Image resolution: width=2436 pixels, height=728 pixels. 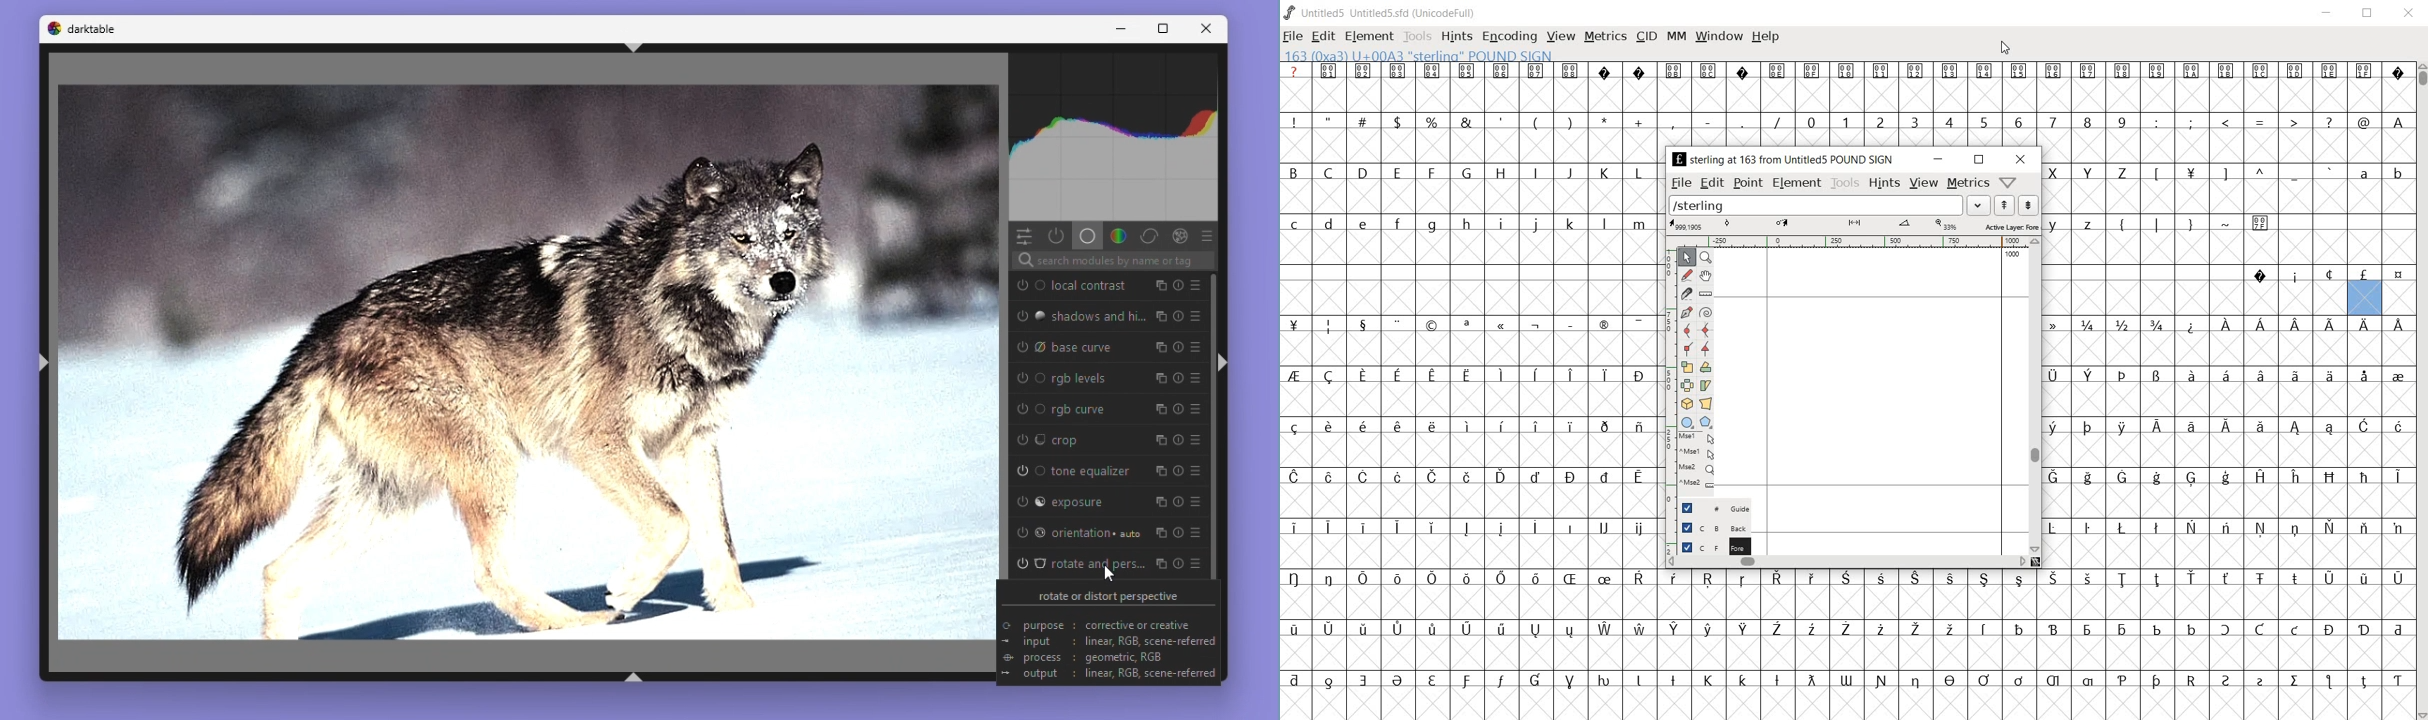 I want to click on Symbol, so click(x=1916, y=630).